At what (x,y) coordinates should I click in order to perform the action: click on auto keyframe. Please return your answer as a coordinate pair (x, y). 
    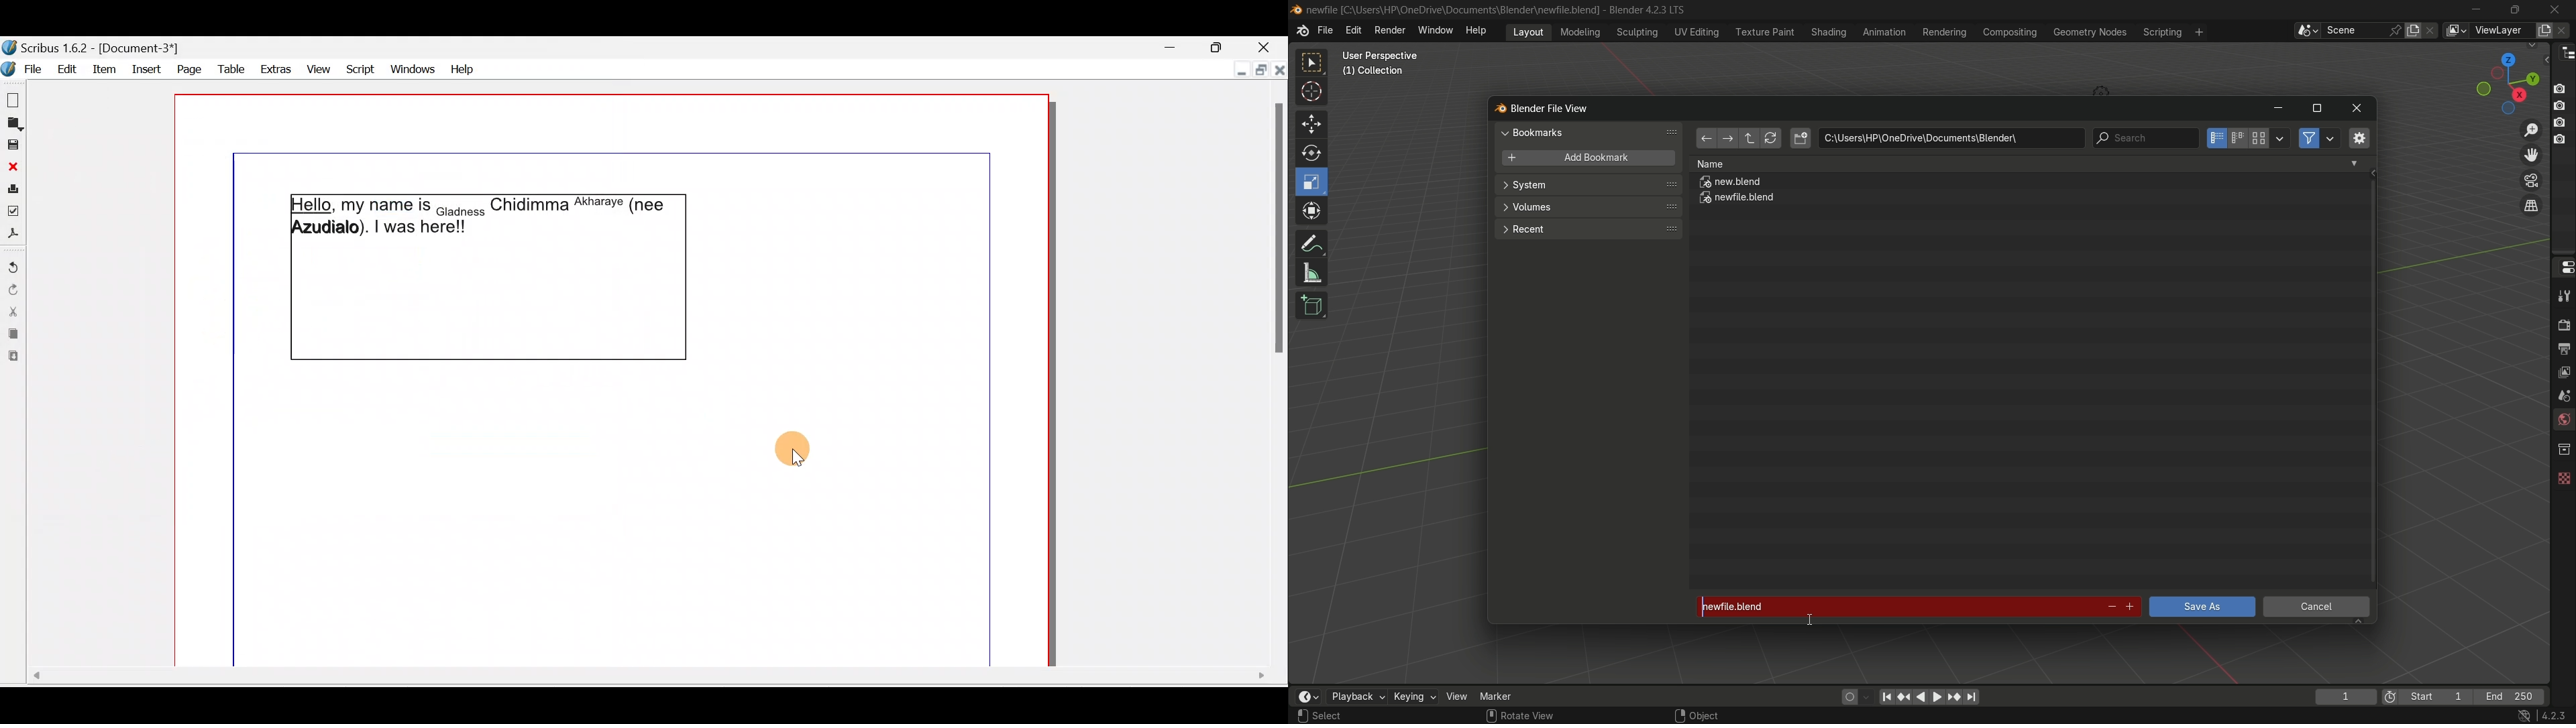
    Looking at the image, I should click on (1867, 697).